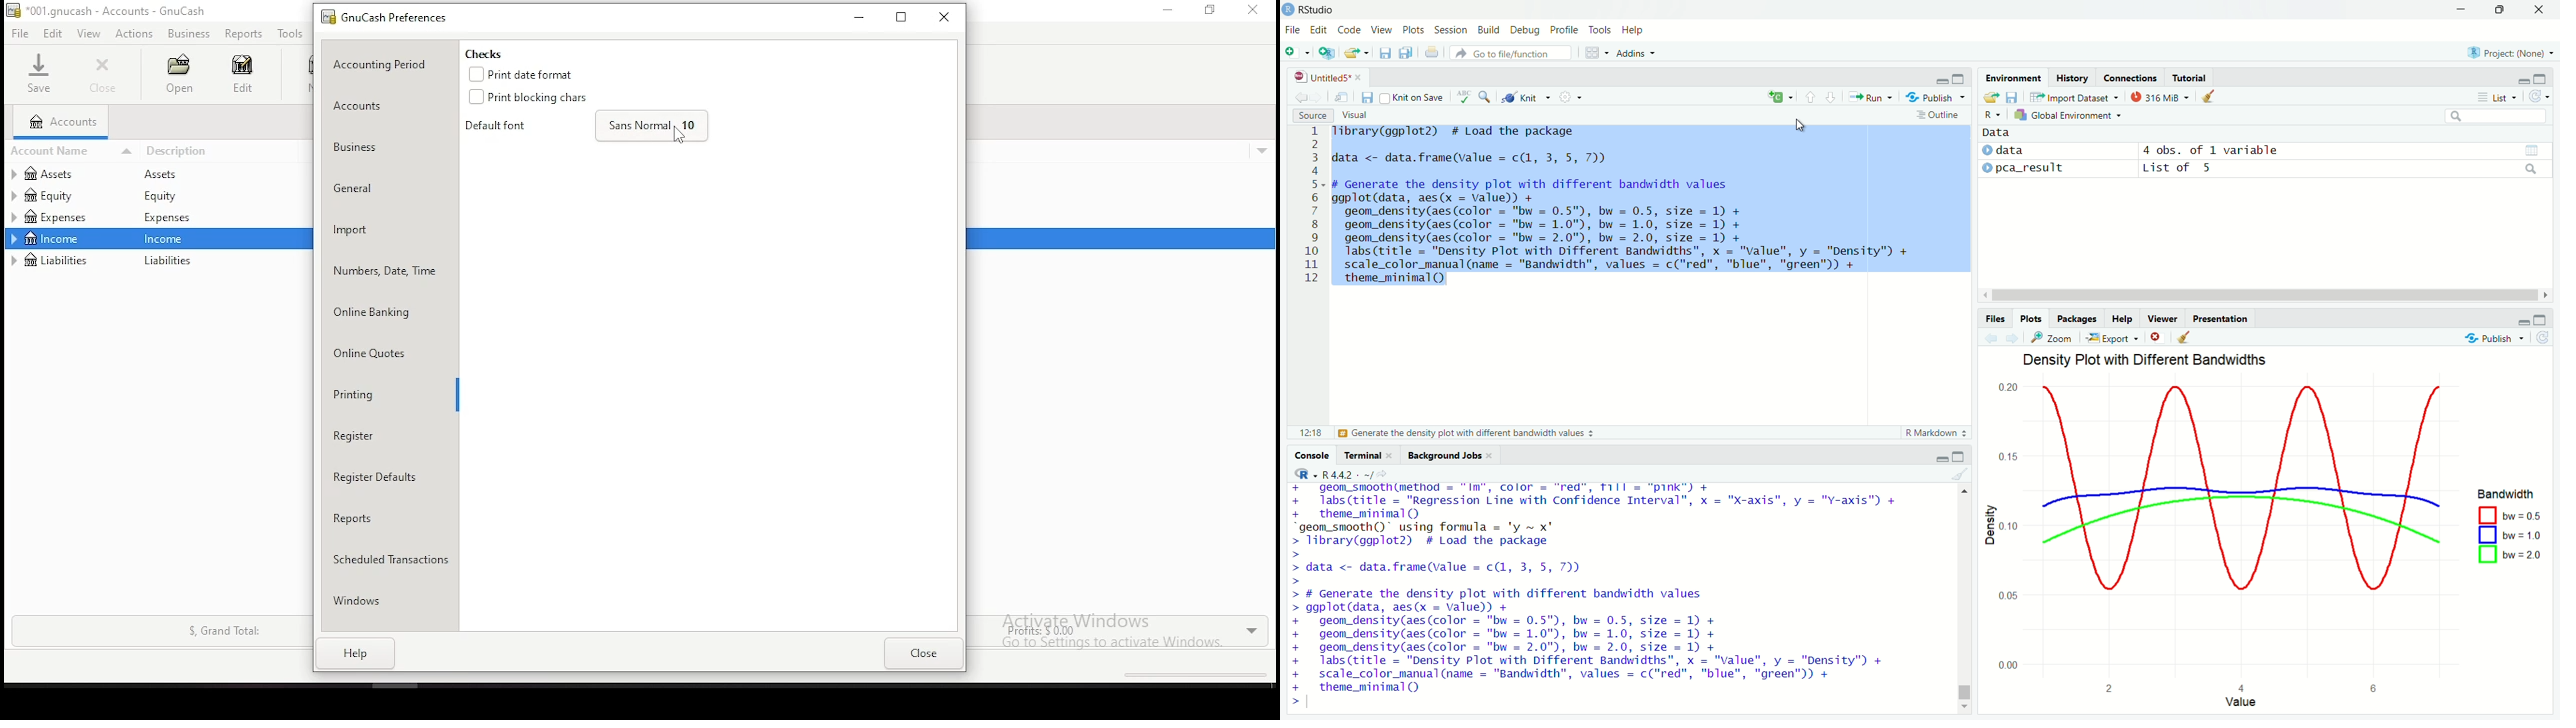 The image size is (2576, 728). I want to click on Untitled5*, so click(1322, 77).